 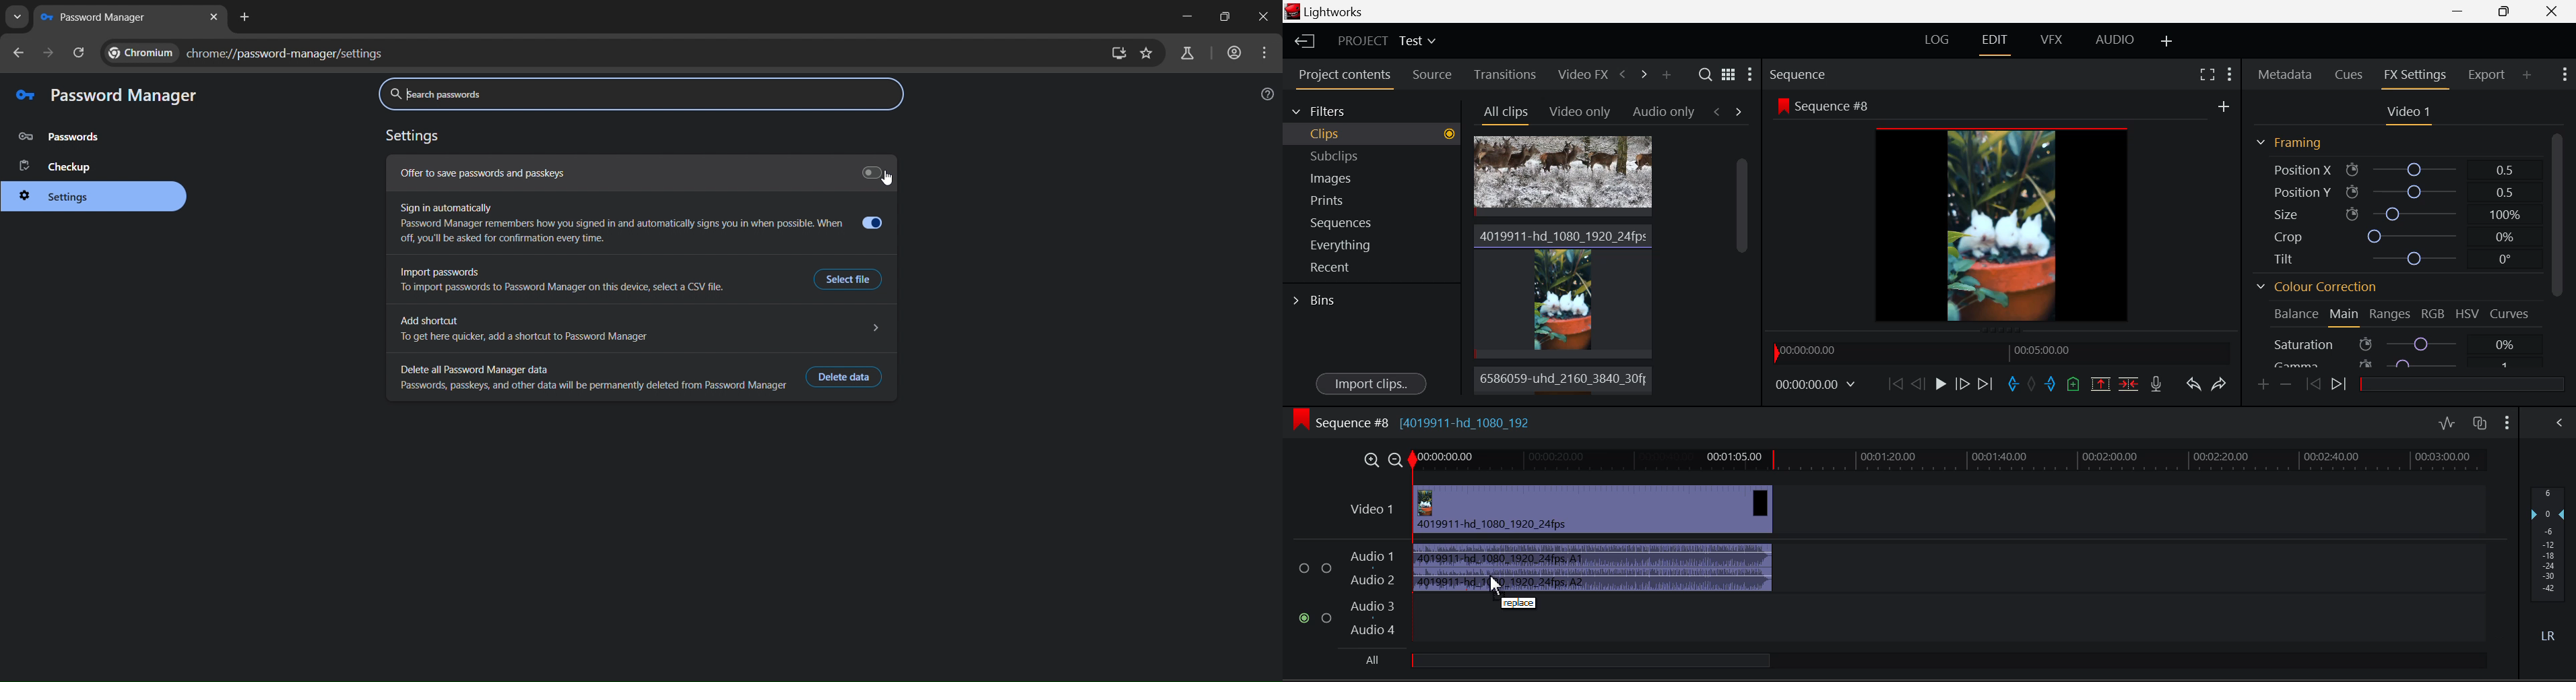 I want to click on All clips tab open, so click(x=1502, y=113).